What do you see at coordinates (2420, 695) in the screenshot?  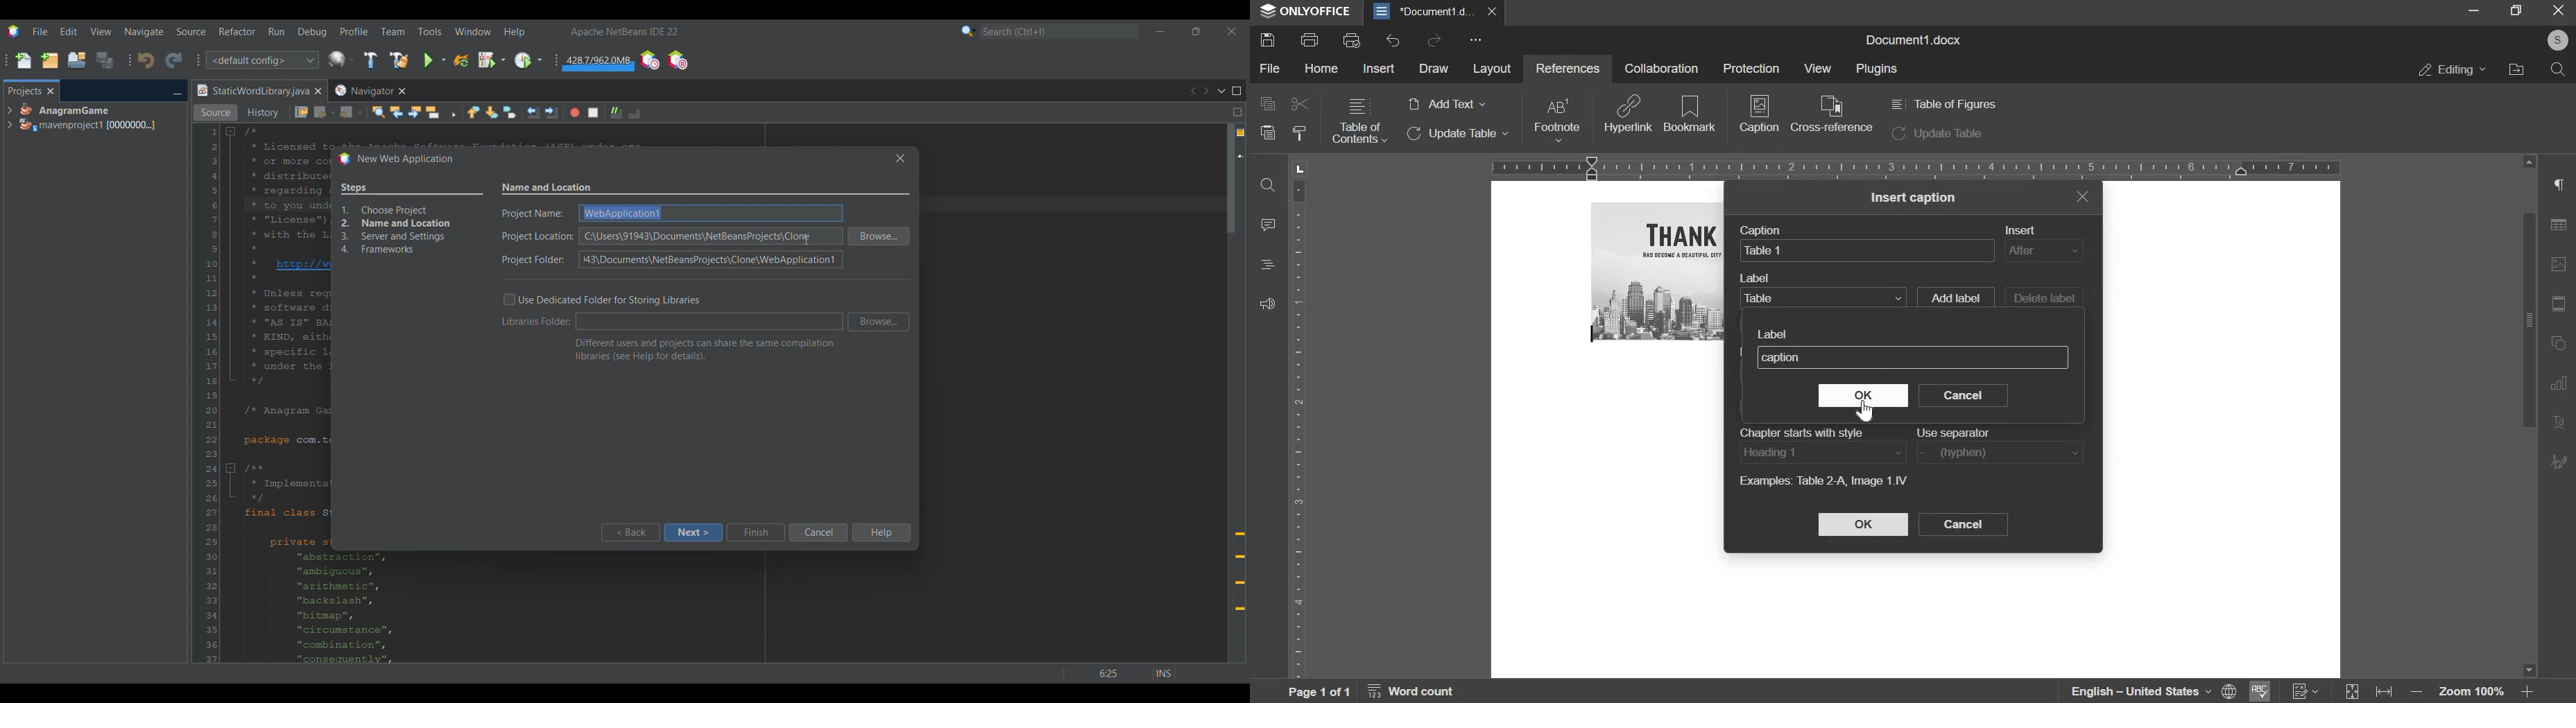 I see `Zoom out` at bounding box center [2420, 695].